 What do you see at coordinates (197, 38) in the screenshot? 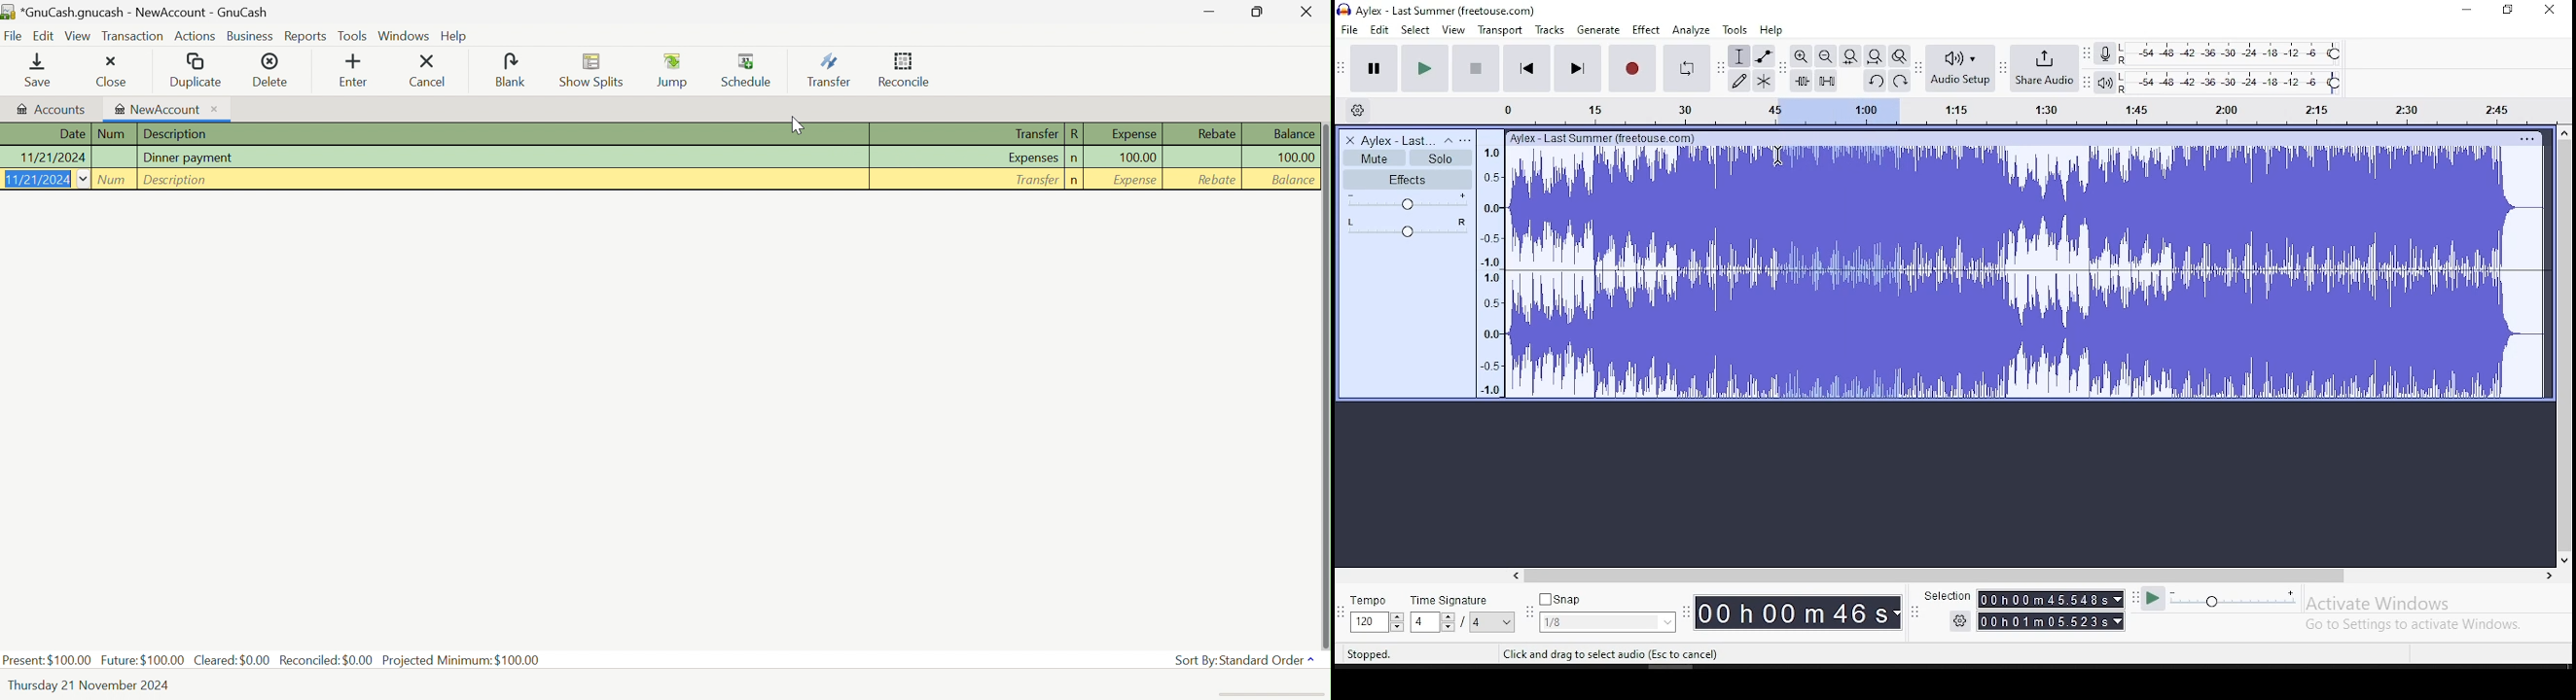
I see `Actions` at bounding box center [197, 38].